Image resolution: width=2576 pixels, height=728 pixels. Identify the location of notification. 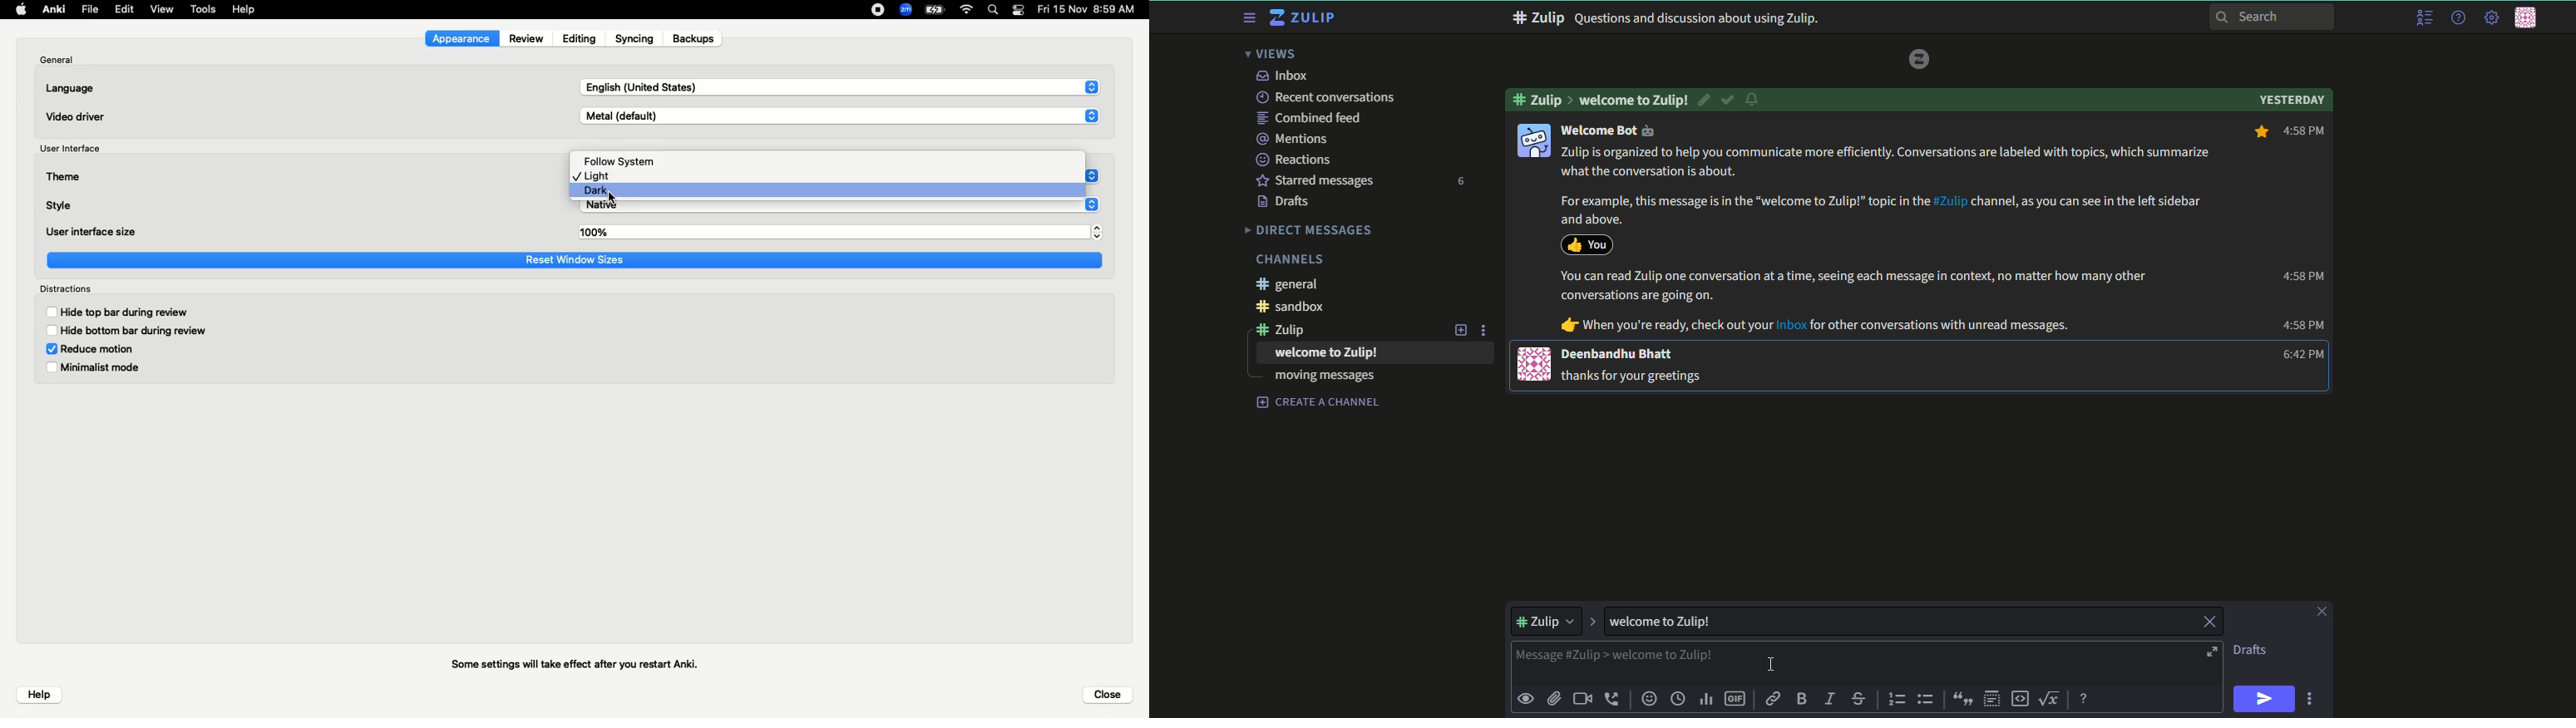
(1754, 101).